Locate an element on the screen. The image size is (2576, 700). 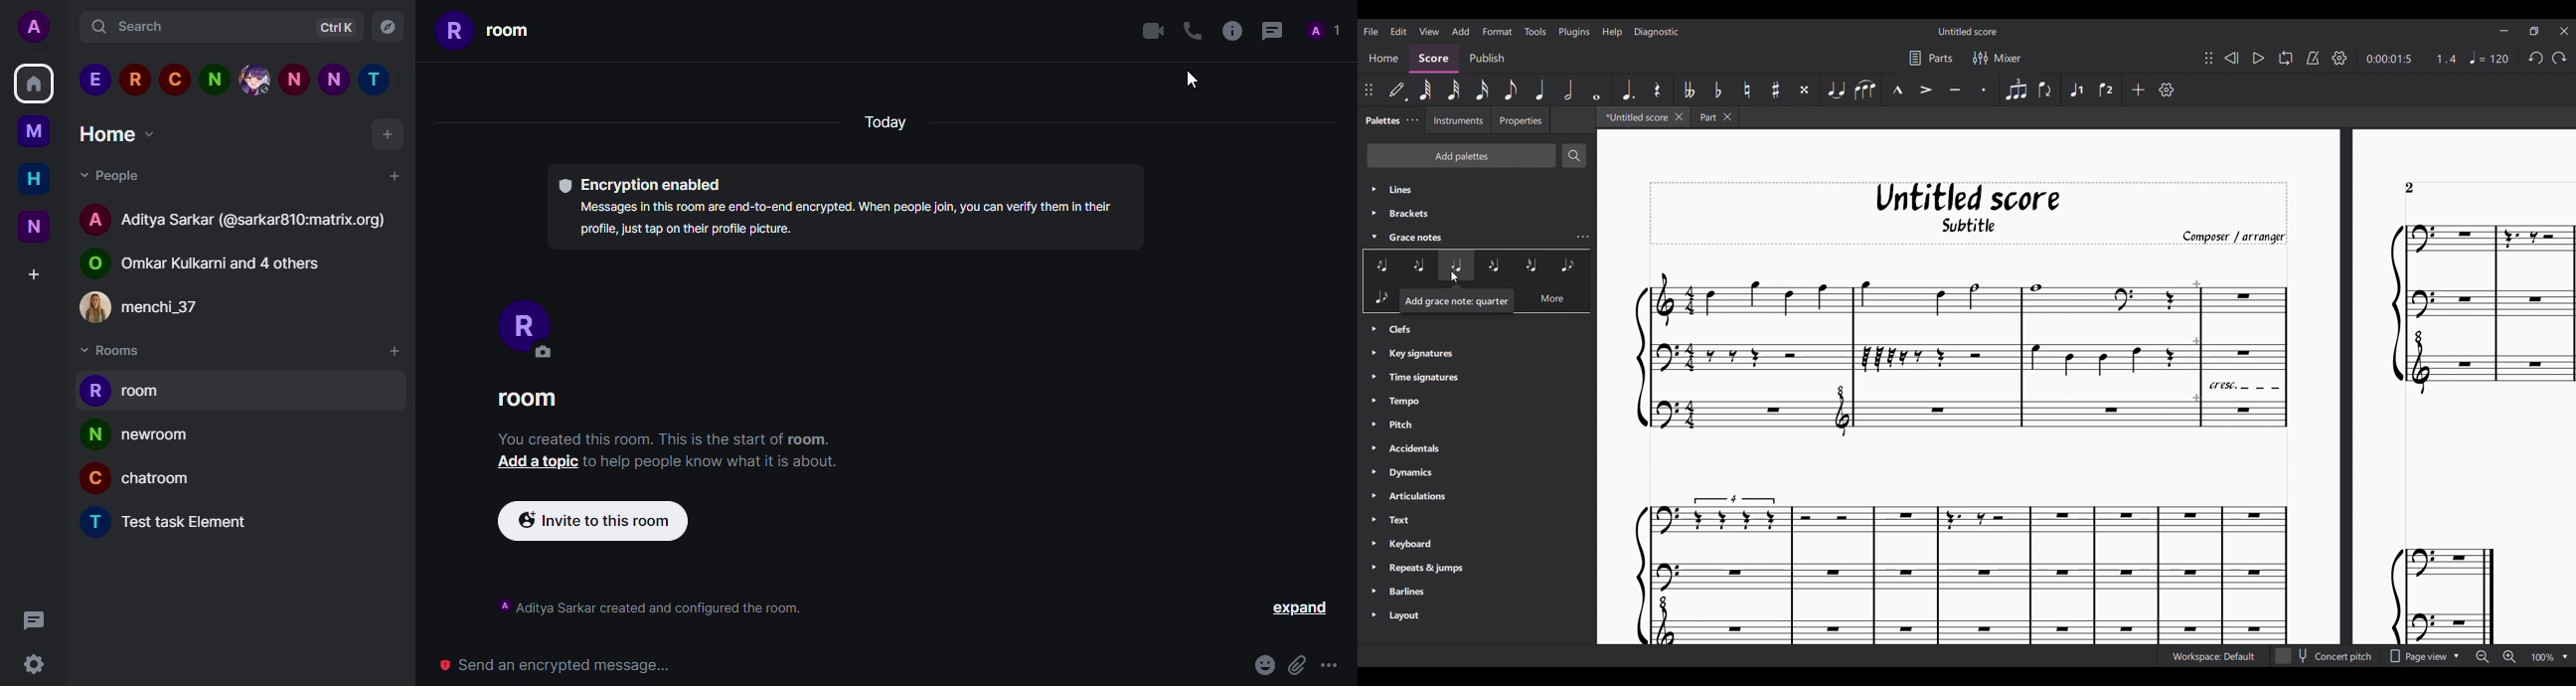
CtrlK is located at coordinates (338, 29).